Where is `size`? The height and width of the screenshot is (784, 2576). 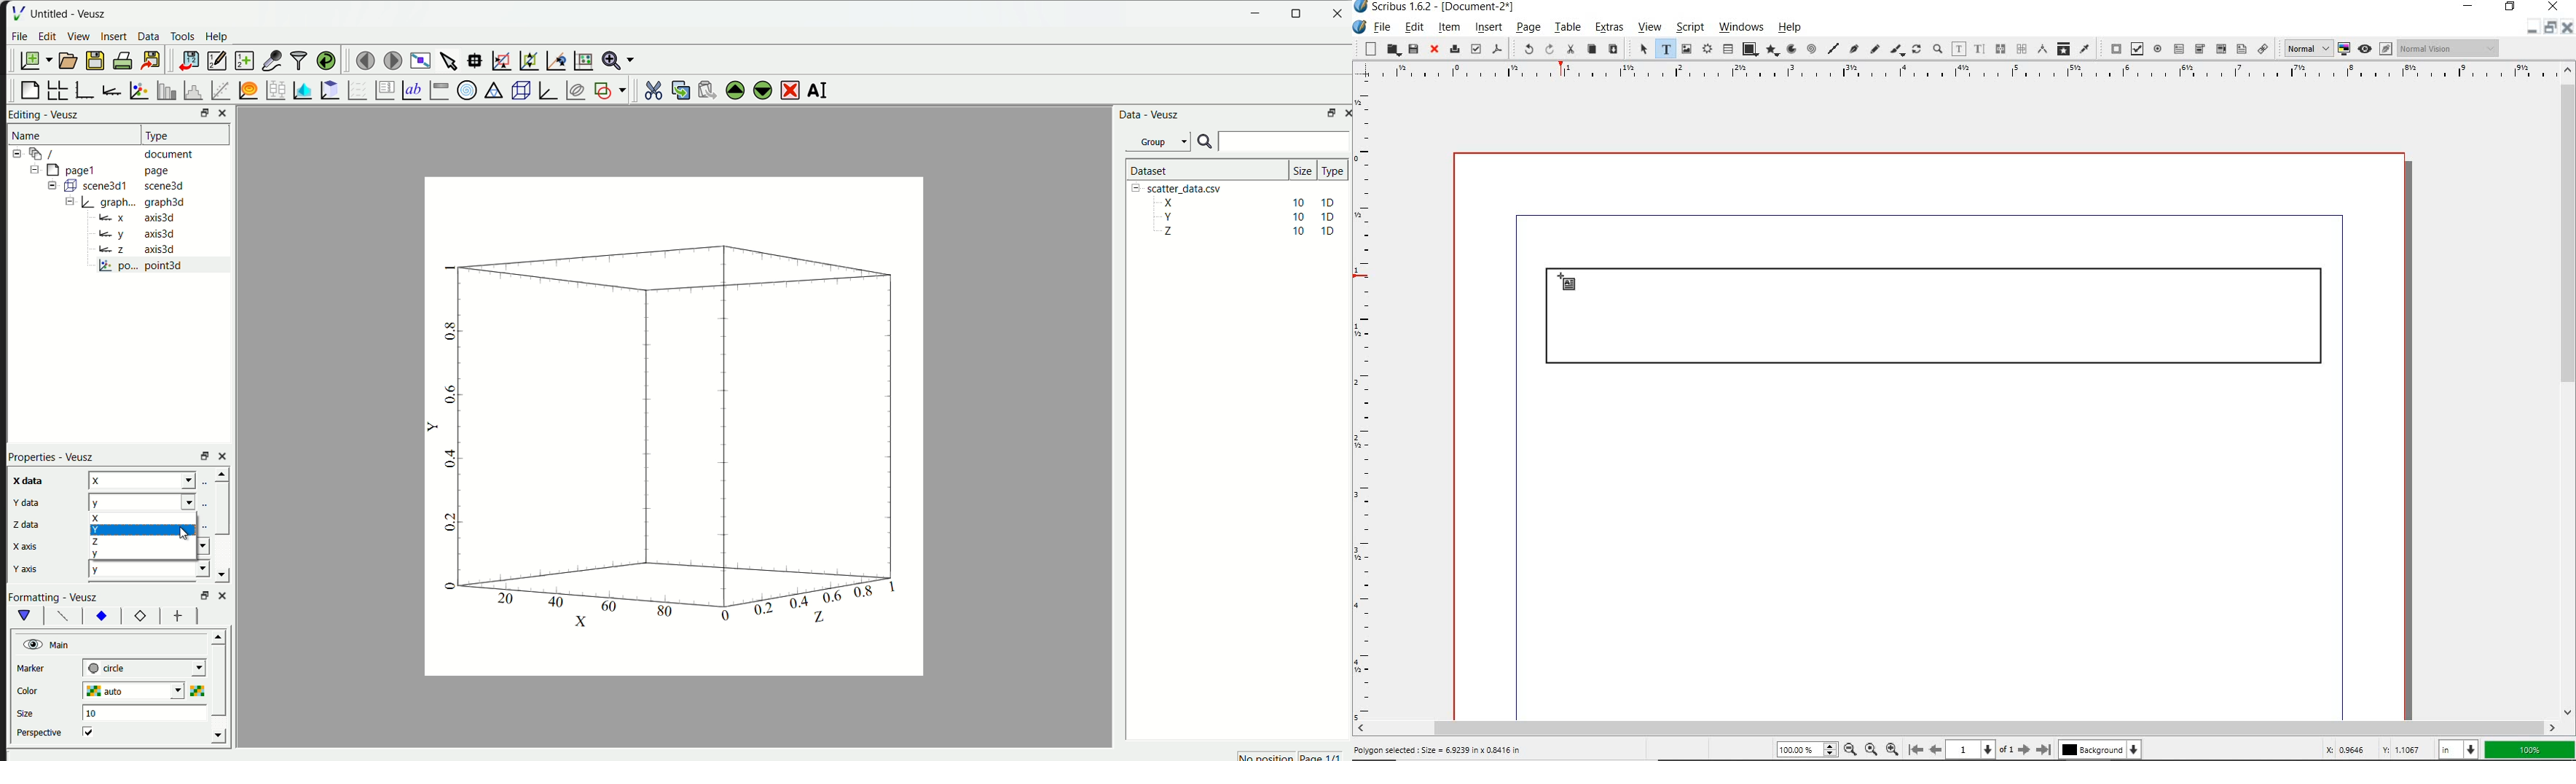 size is located at coordinates (29, 711).